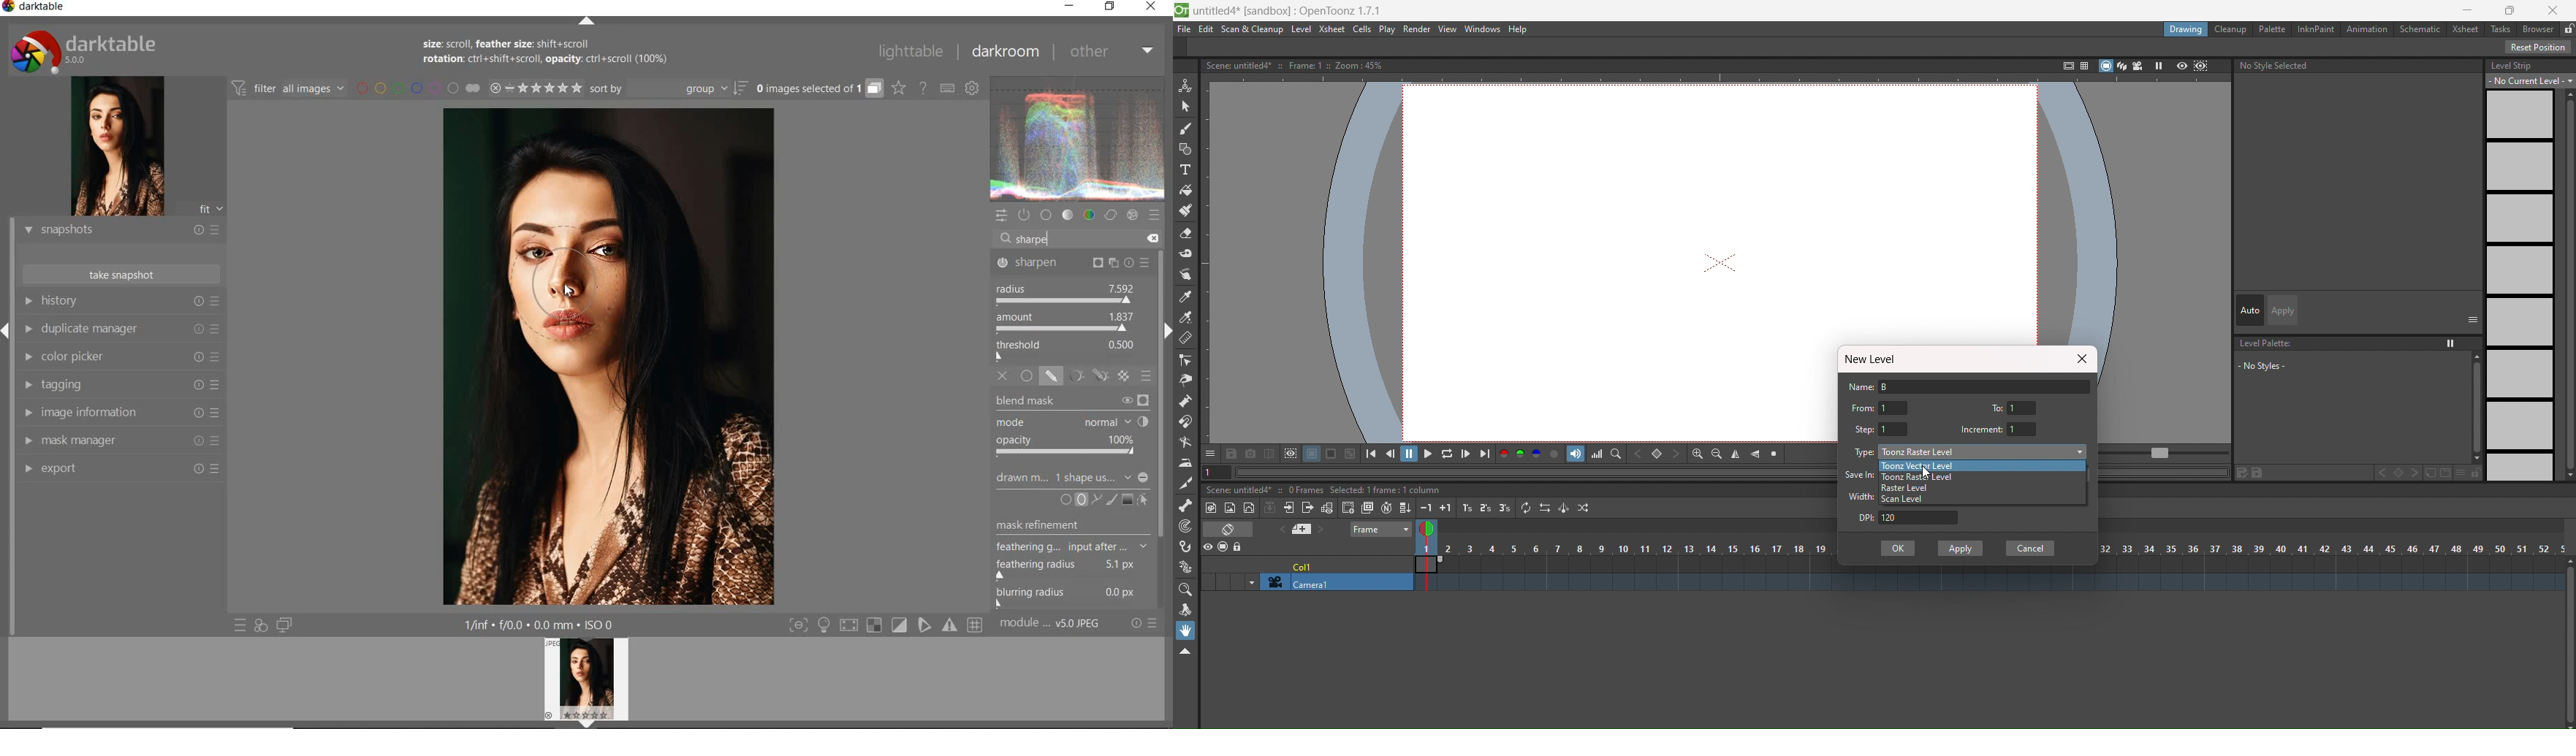 The image size is (2576, 756). I want to click on hand tool, so click(1186, 630).